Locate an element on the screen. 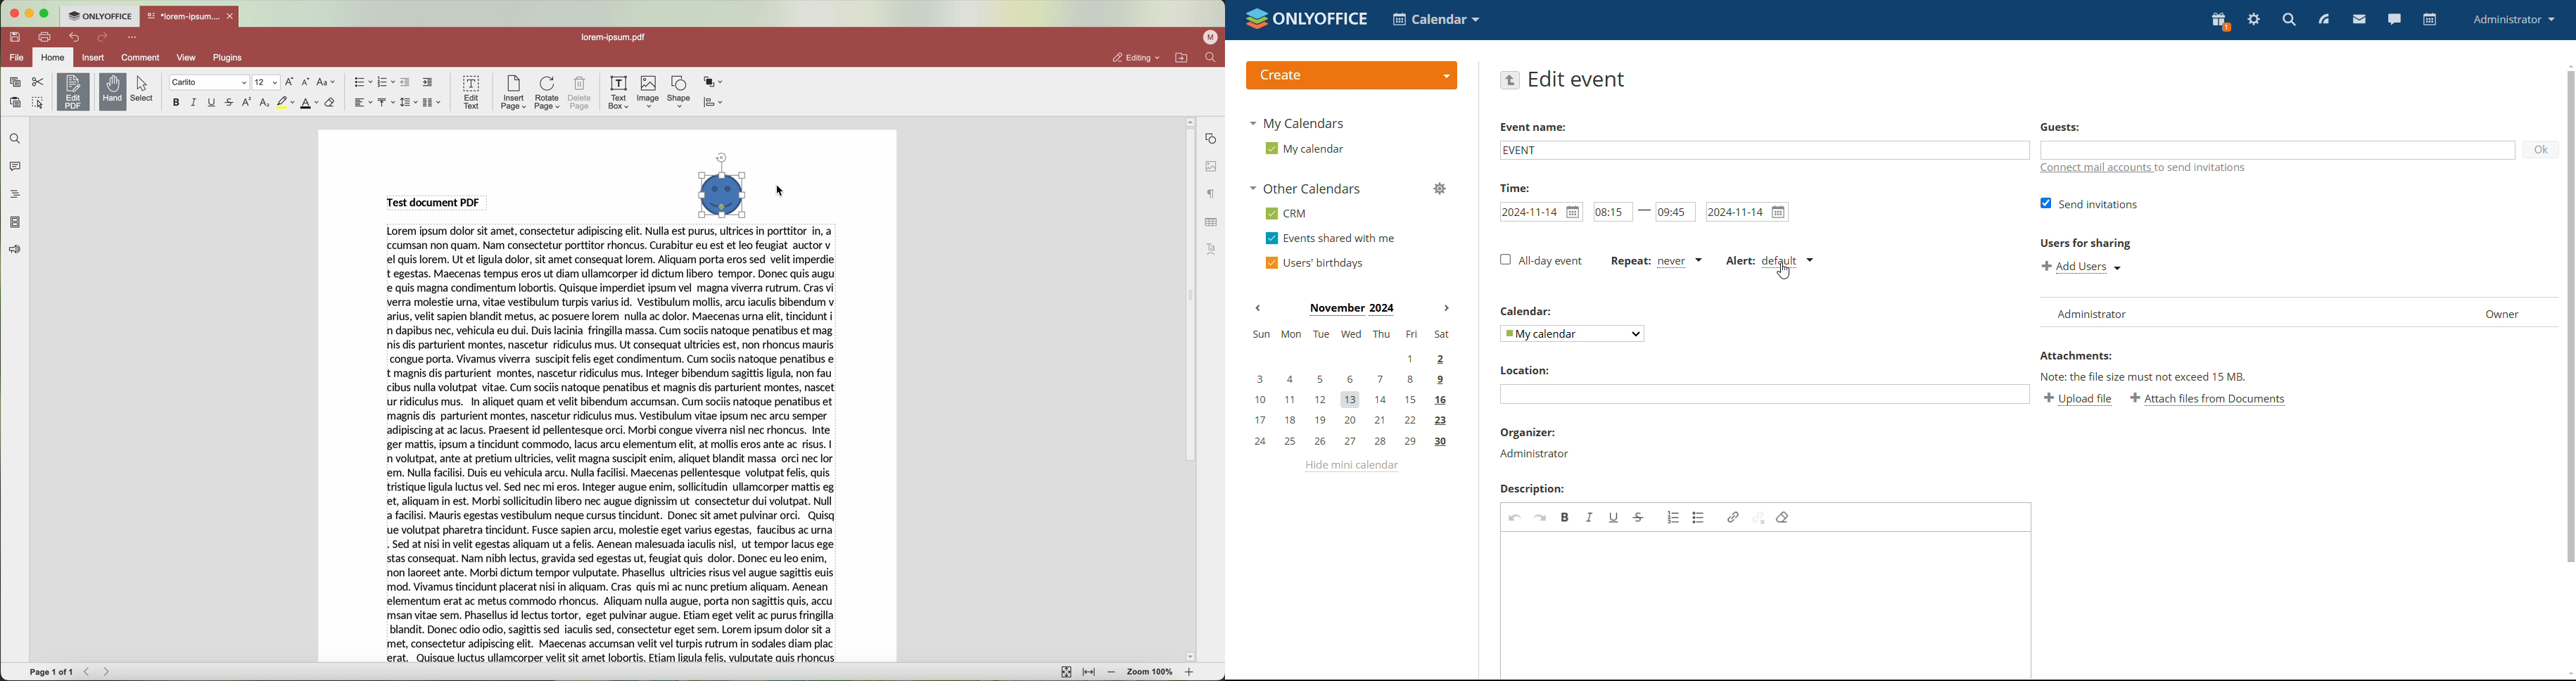 Image resolution: width=2576 pixels, height=700 pixels. numbered list is located at coordinates (386, 82).